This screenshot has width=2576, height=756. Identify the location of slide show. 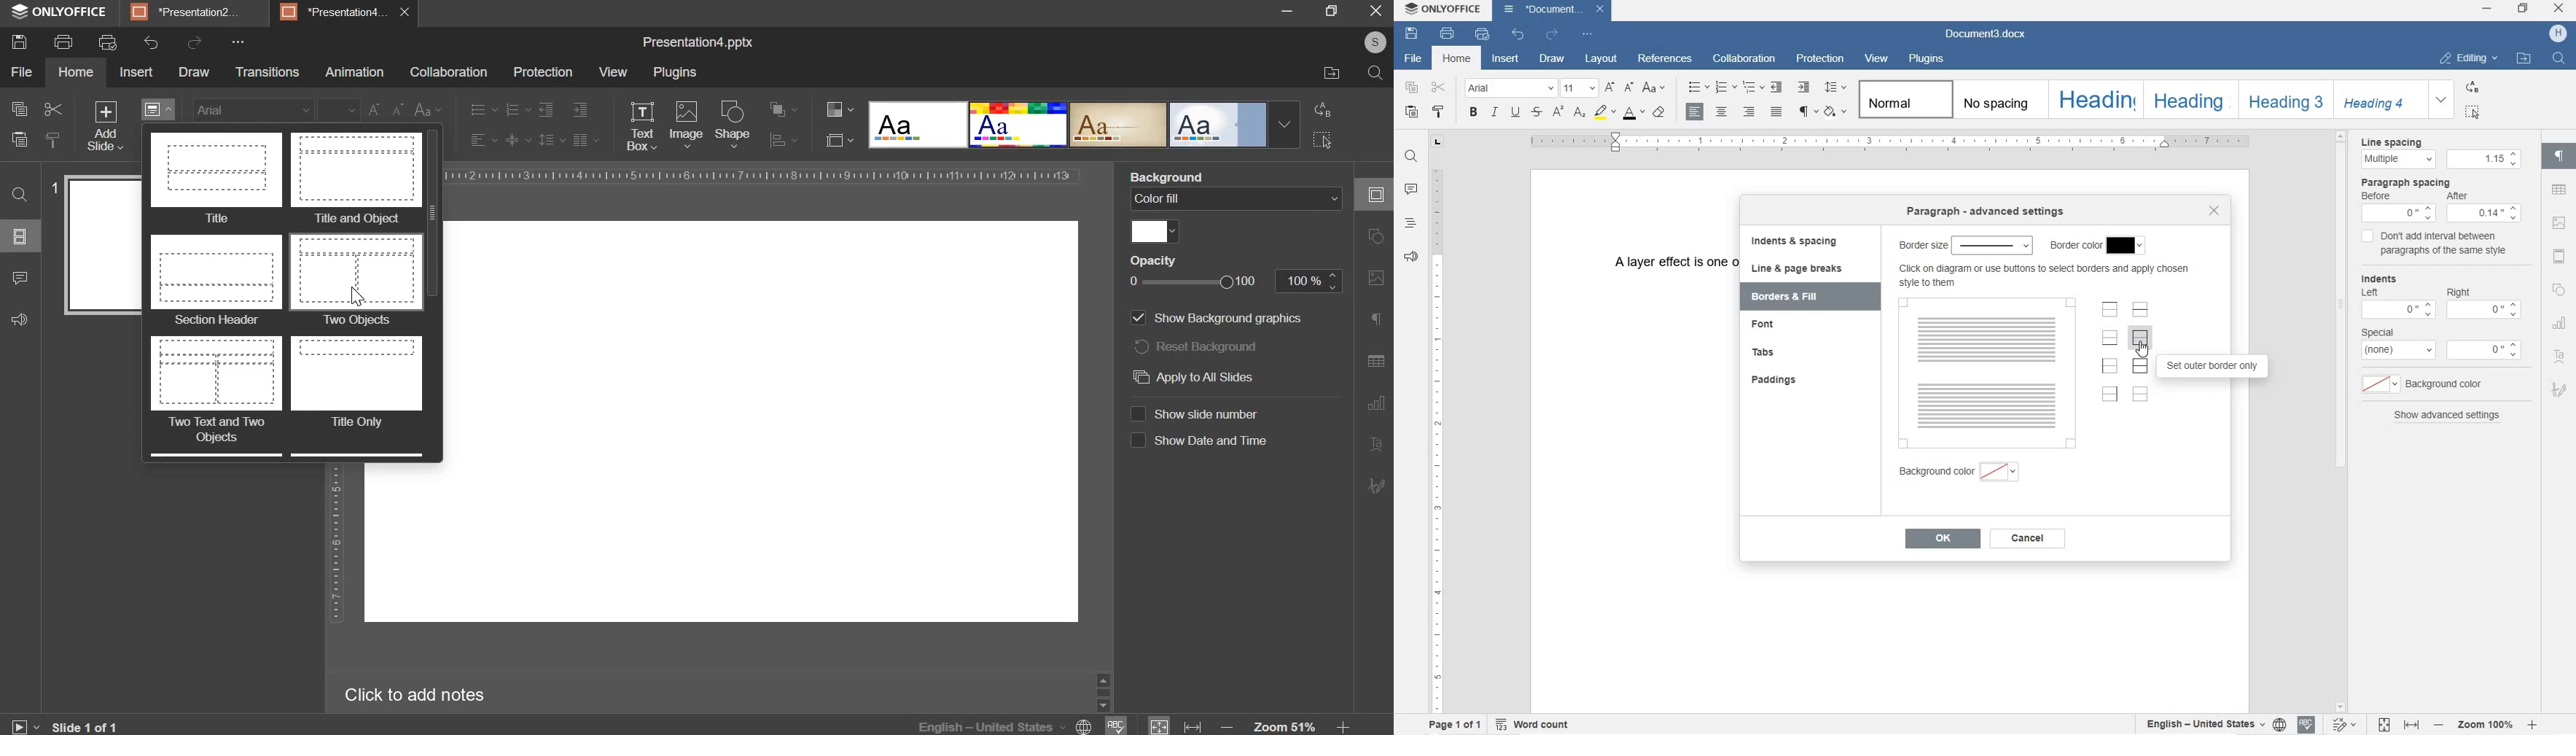
(23, 724).